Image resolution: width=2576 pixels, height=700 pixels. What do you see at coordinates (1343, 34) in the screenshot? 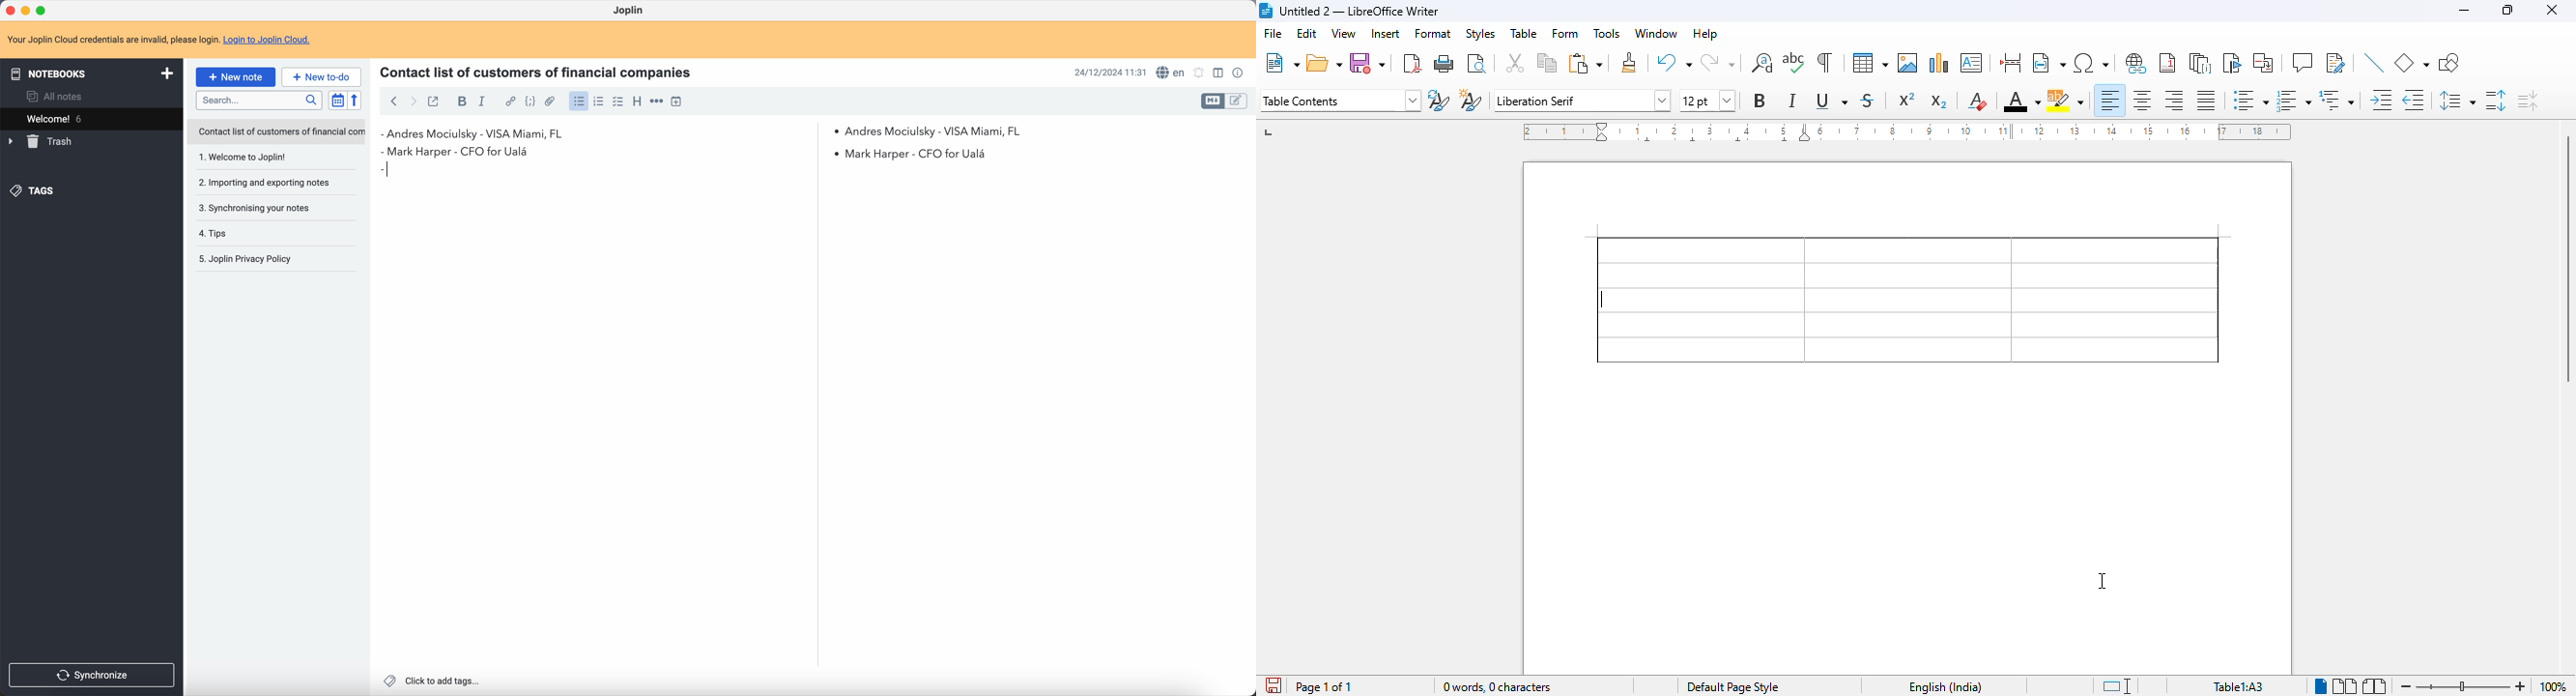
I see `view` at bounding box center [1343, 34].